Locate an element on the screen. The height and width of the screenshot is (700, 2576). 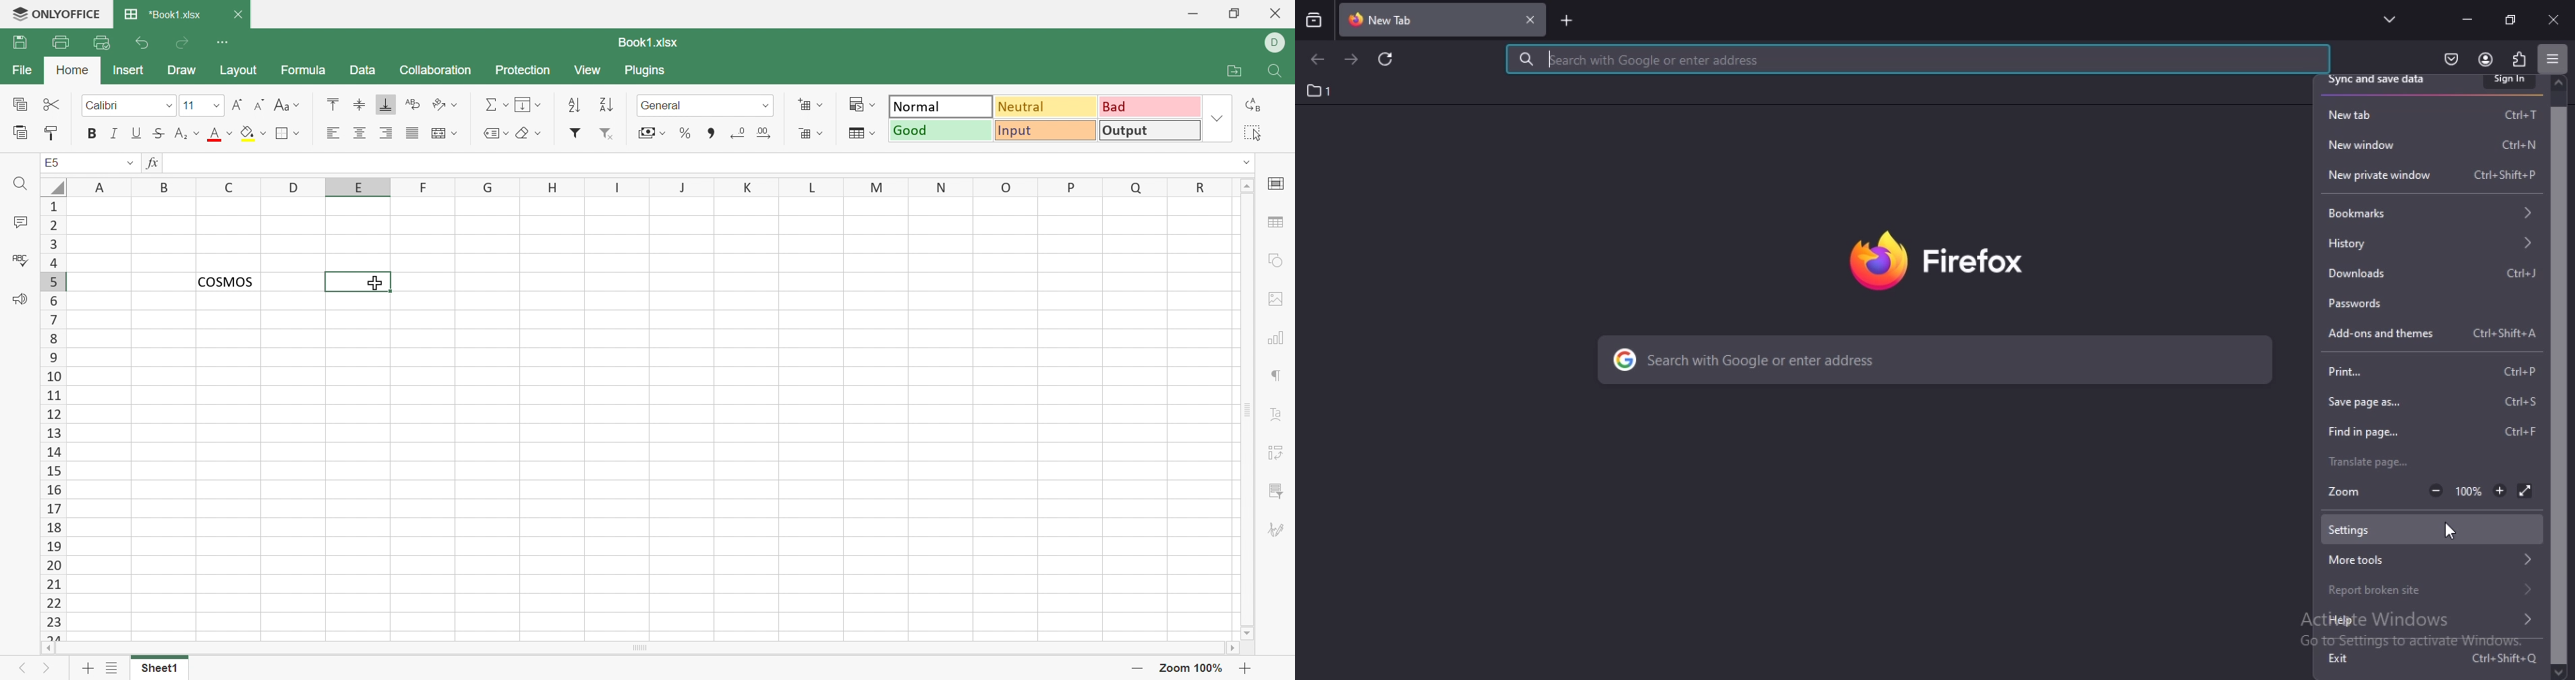
Increment font size is located at coordinates (239, 103).